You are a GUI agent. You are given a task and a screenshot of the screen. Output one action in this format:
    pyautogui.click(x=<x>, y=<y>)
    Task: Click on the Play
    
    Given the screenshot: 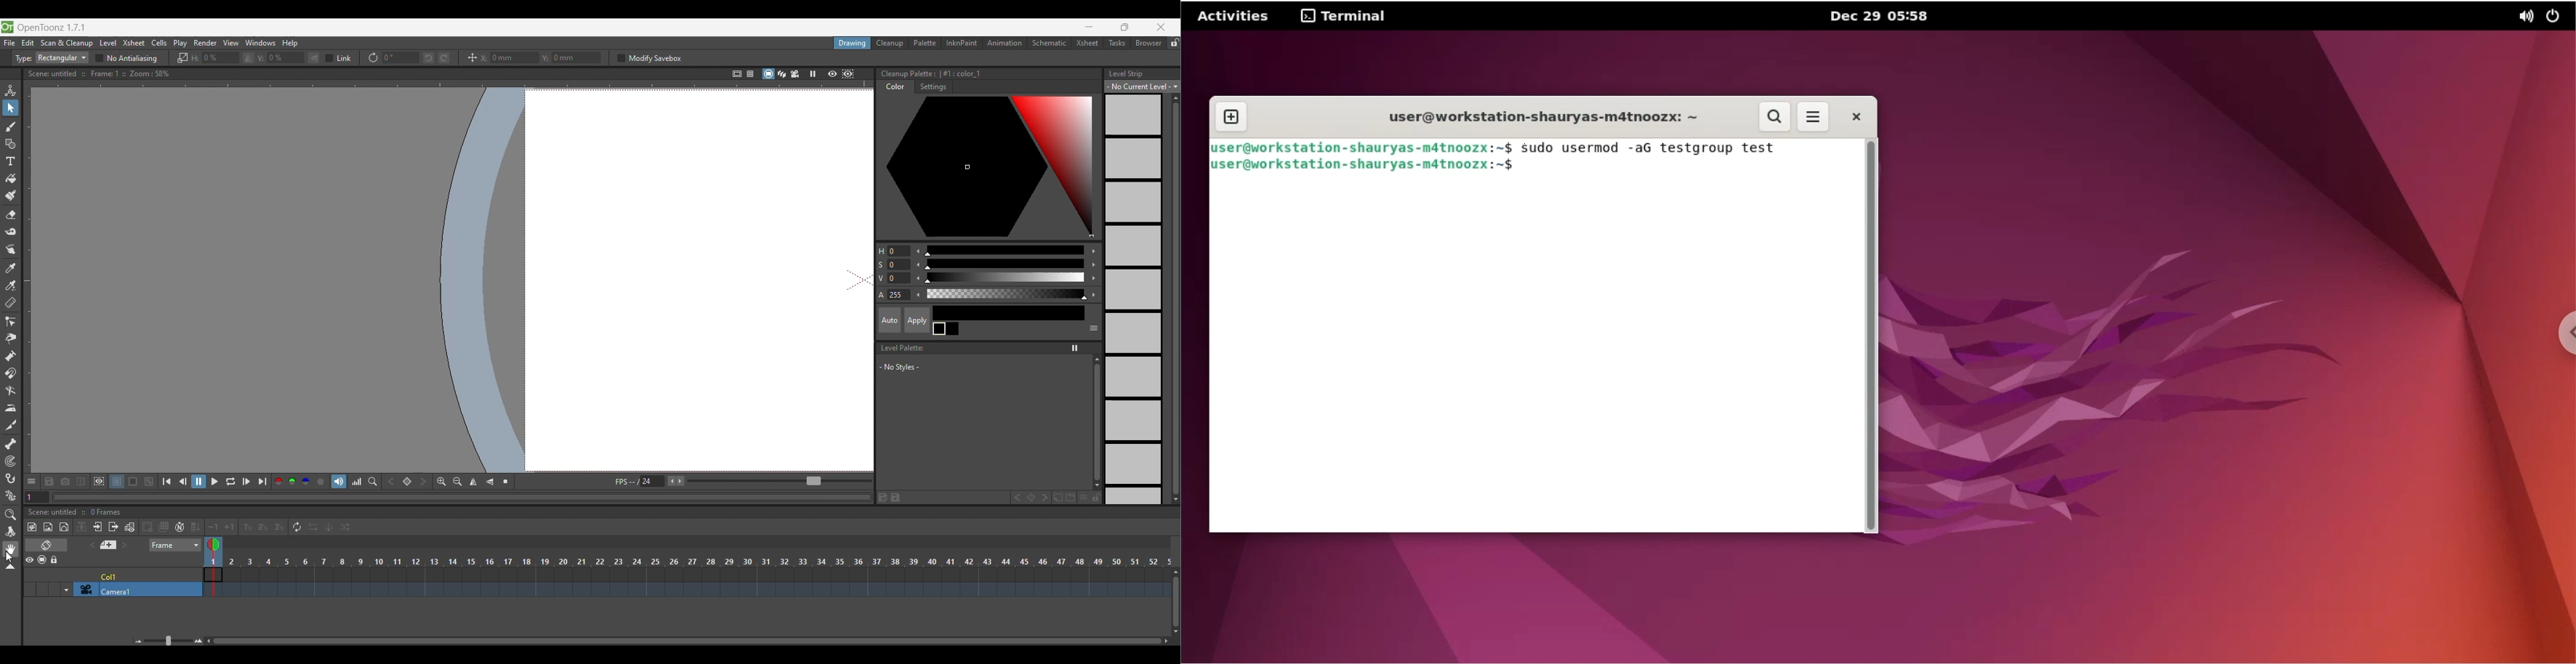 What is the action you would take?
    pyautogui.click(x=181, y=44)
    